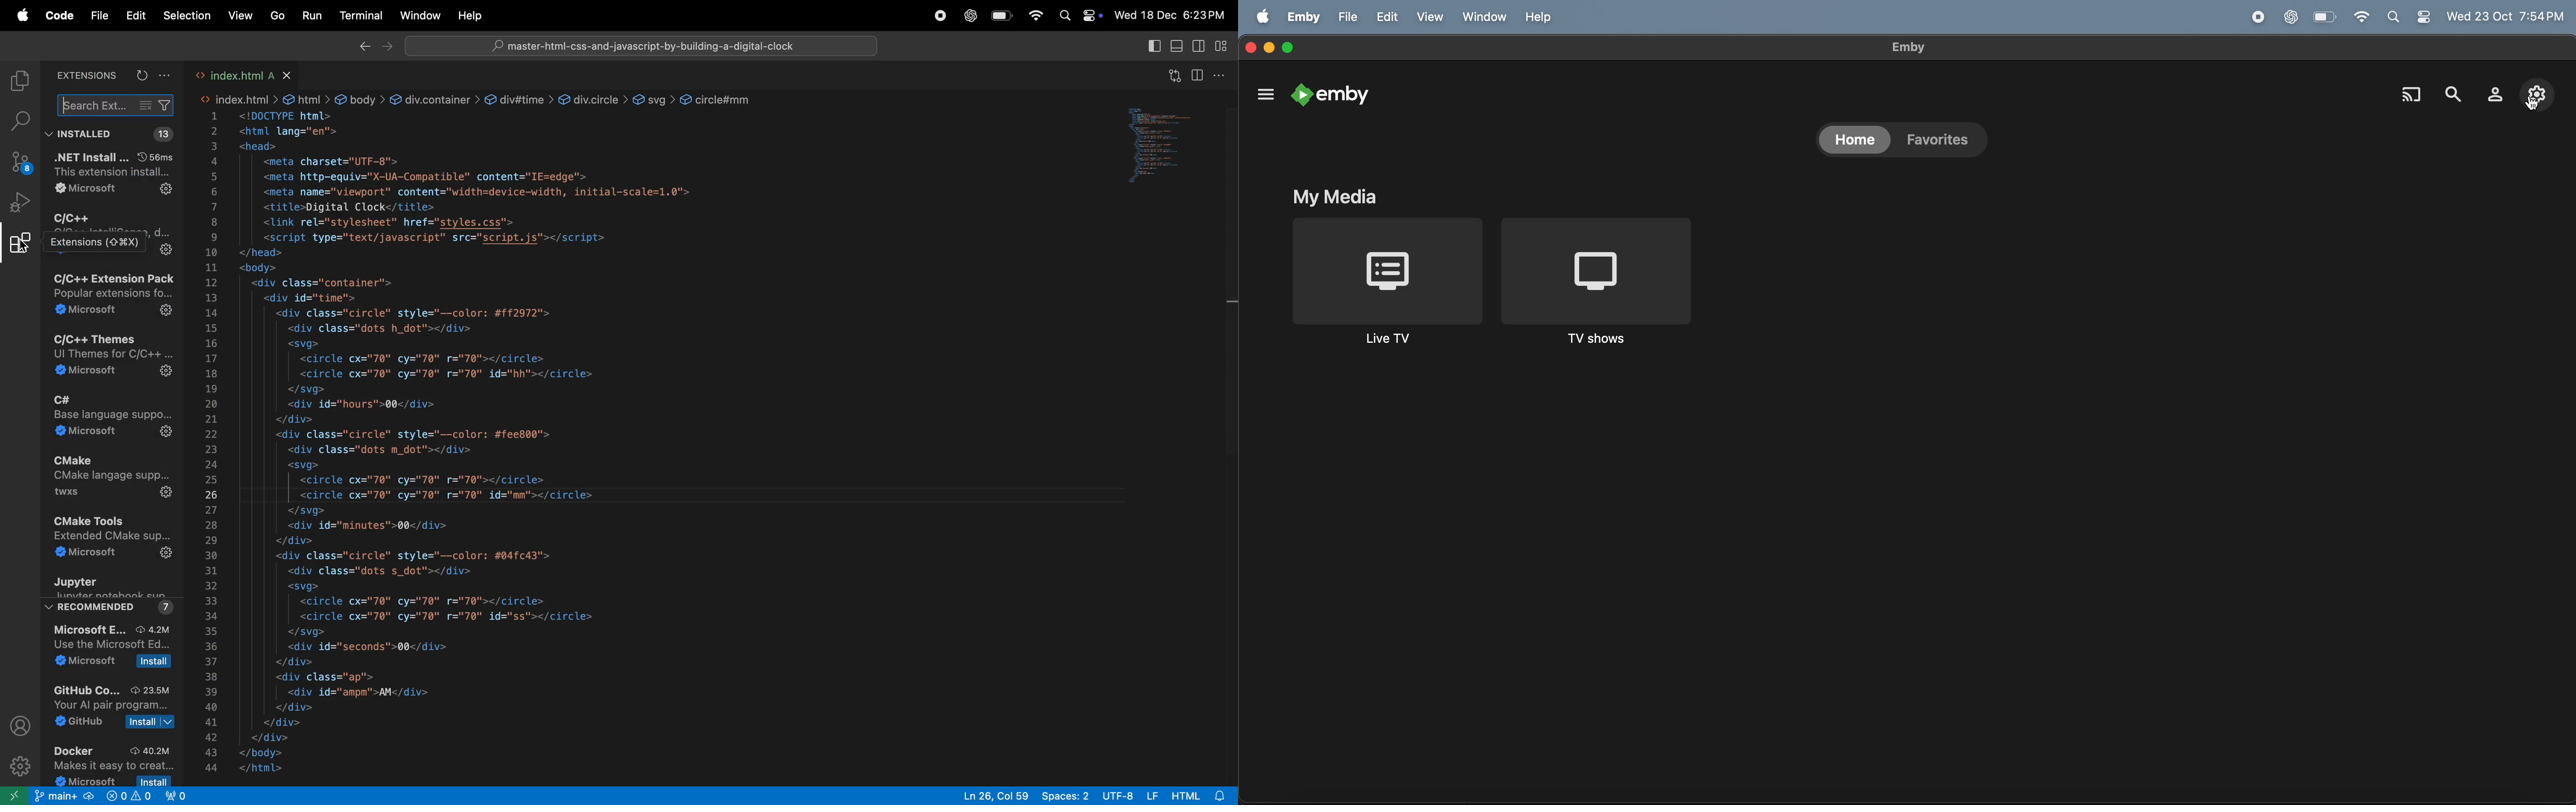  What do you see at coordinates (58, 17) in the screenshot?
I see `code` at bounding box center [58, 17].